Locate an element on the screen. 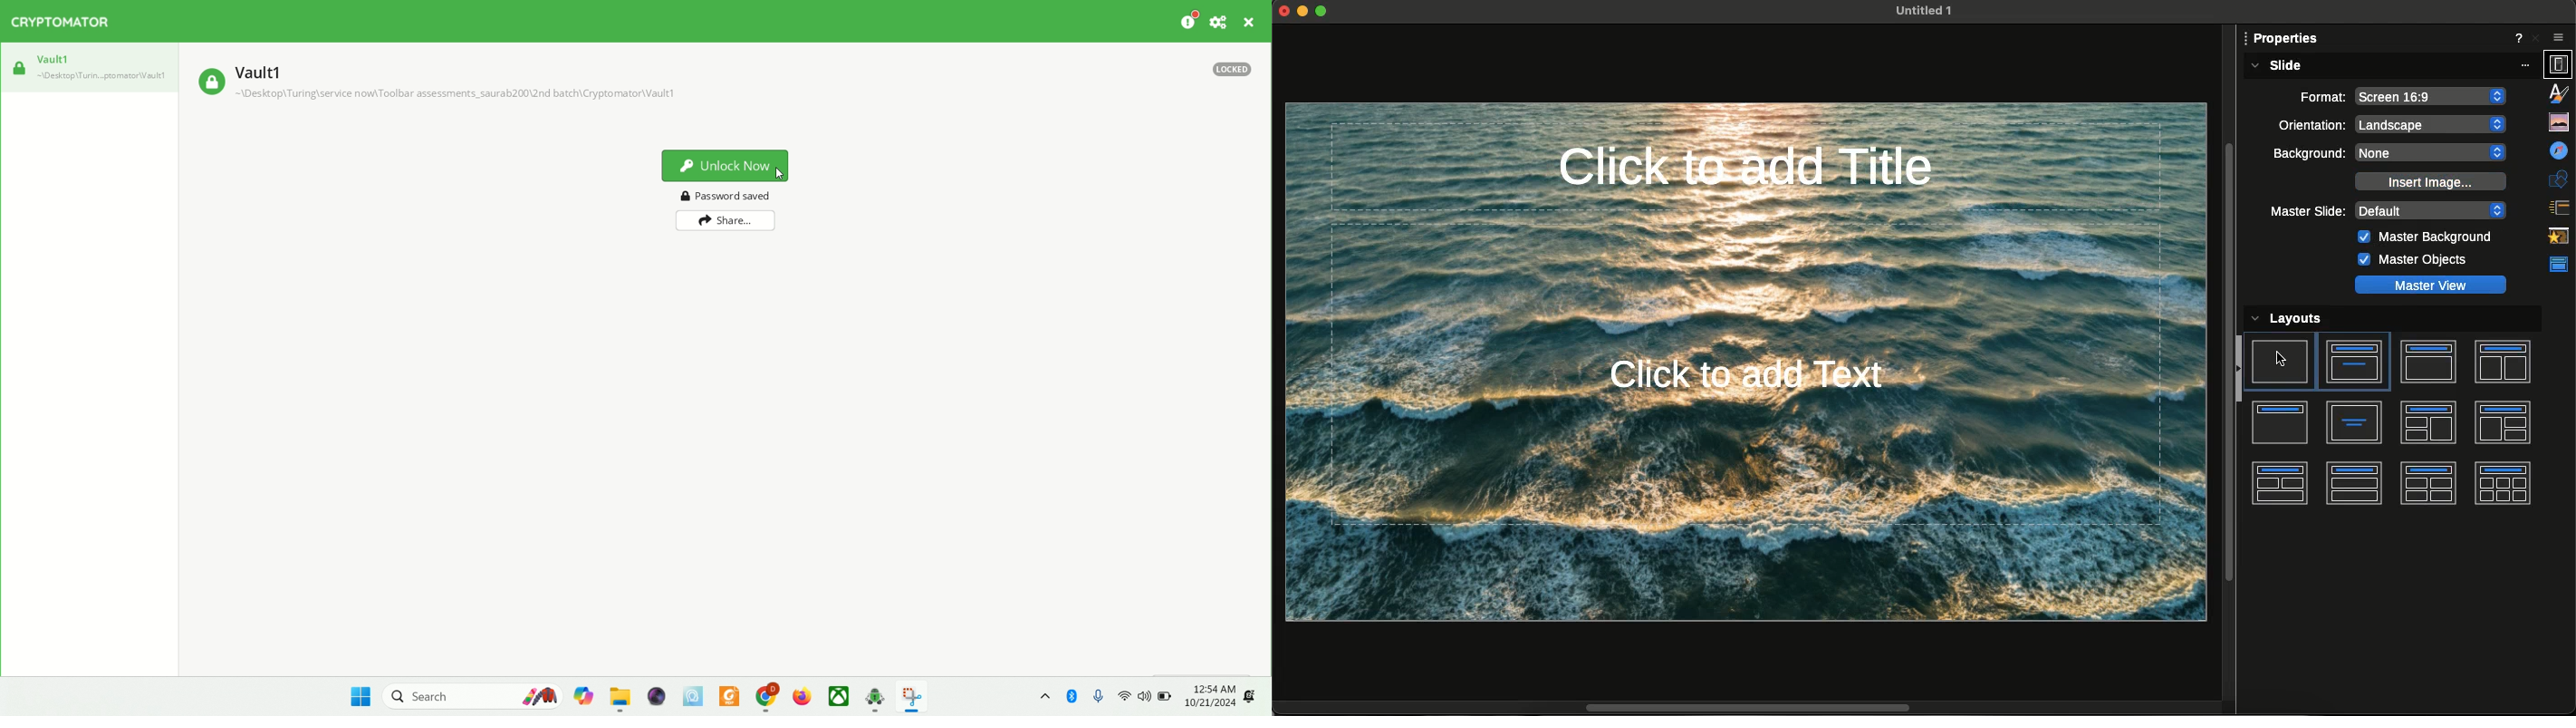 The image size is (2576, 728). Slide transition is located at coordinates (2560, 207).